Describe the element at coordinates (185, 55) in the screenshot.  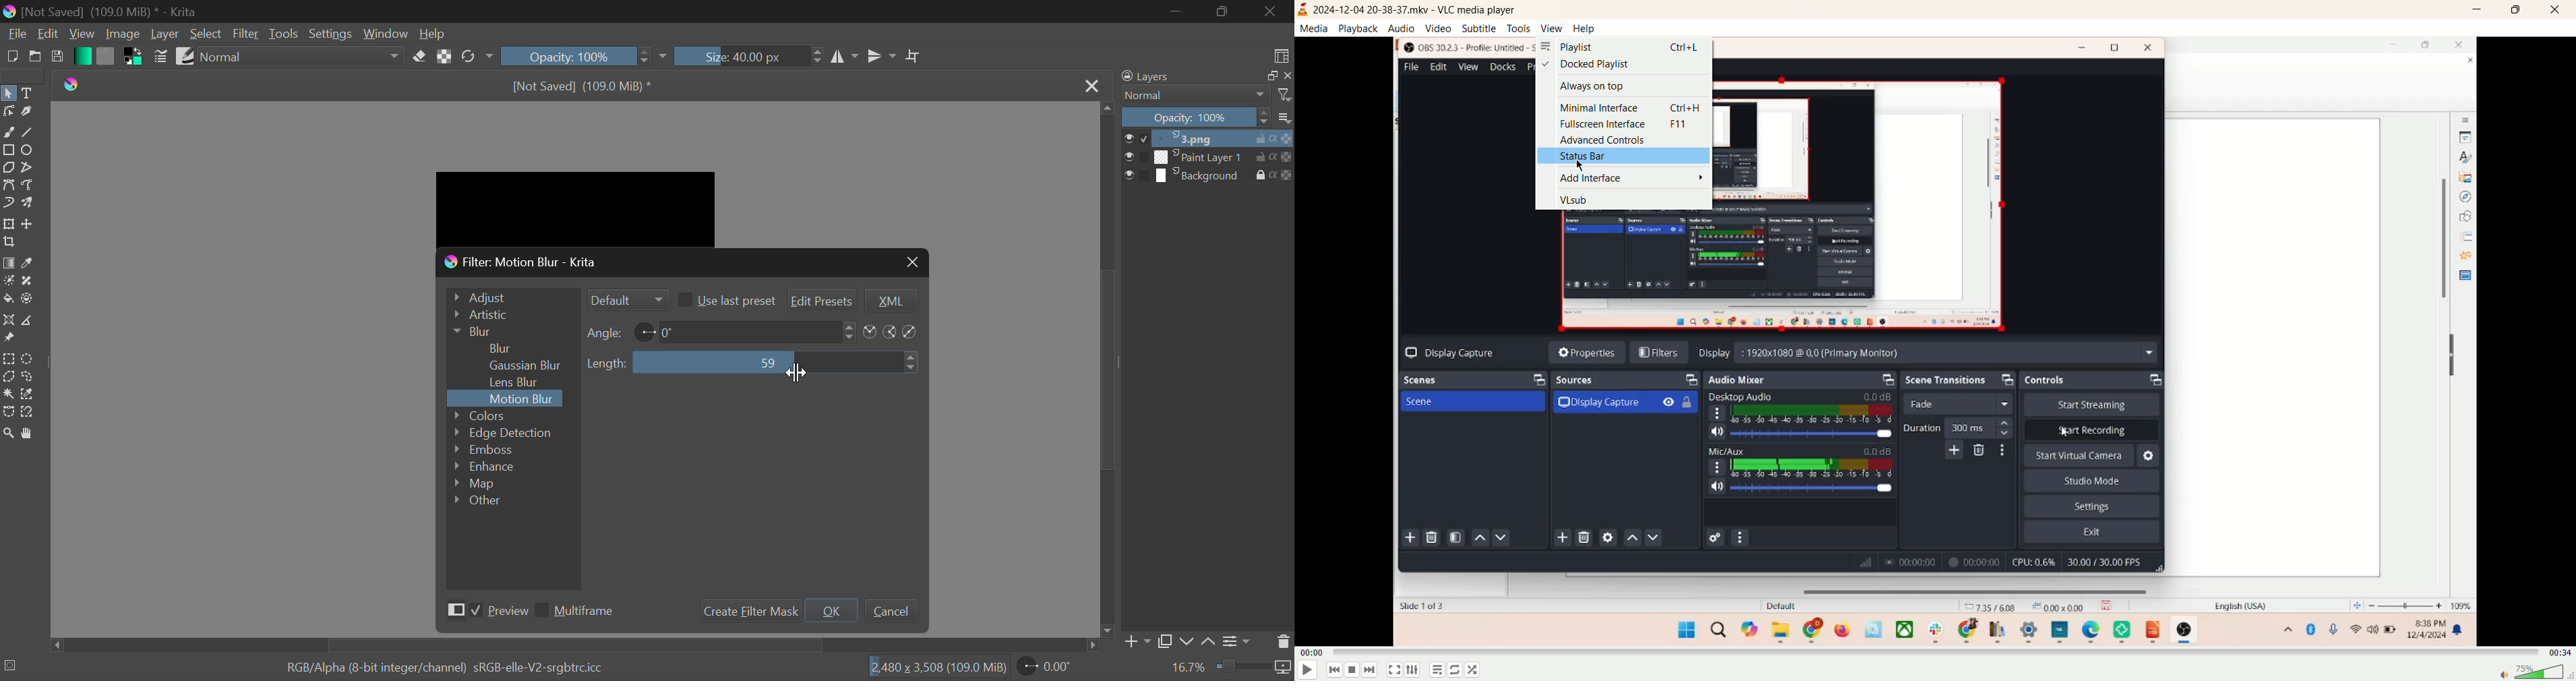
I see `Brush Presets` at that location.